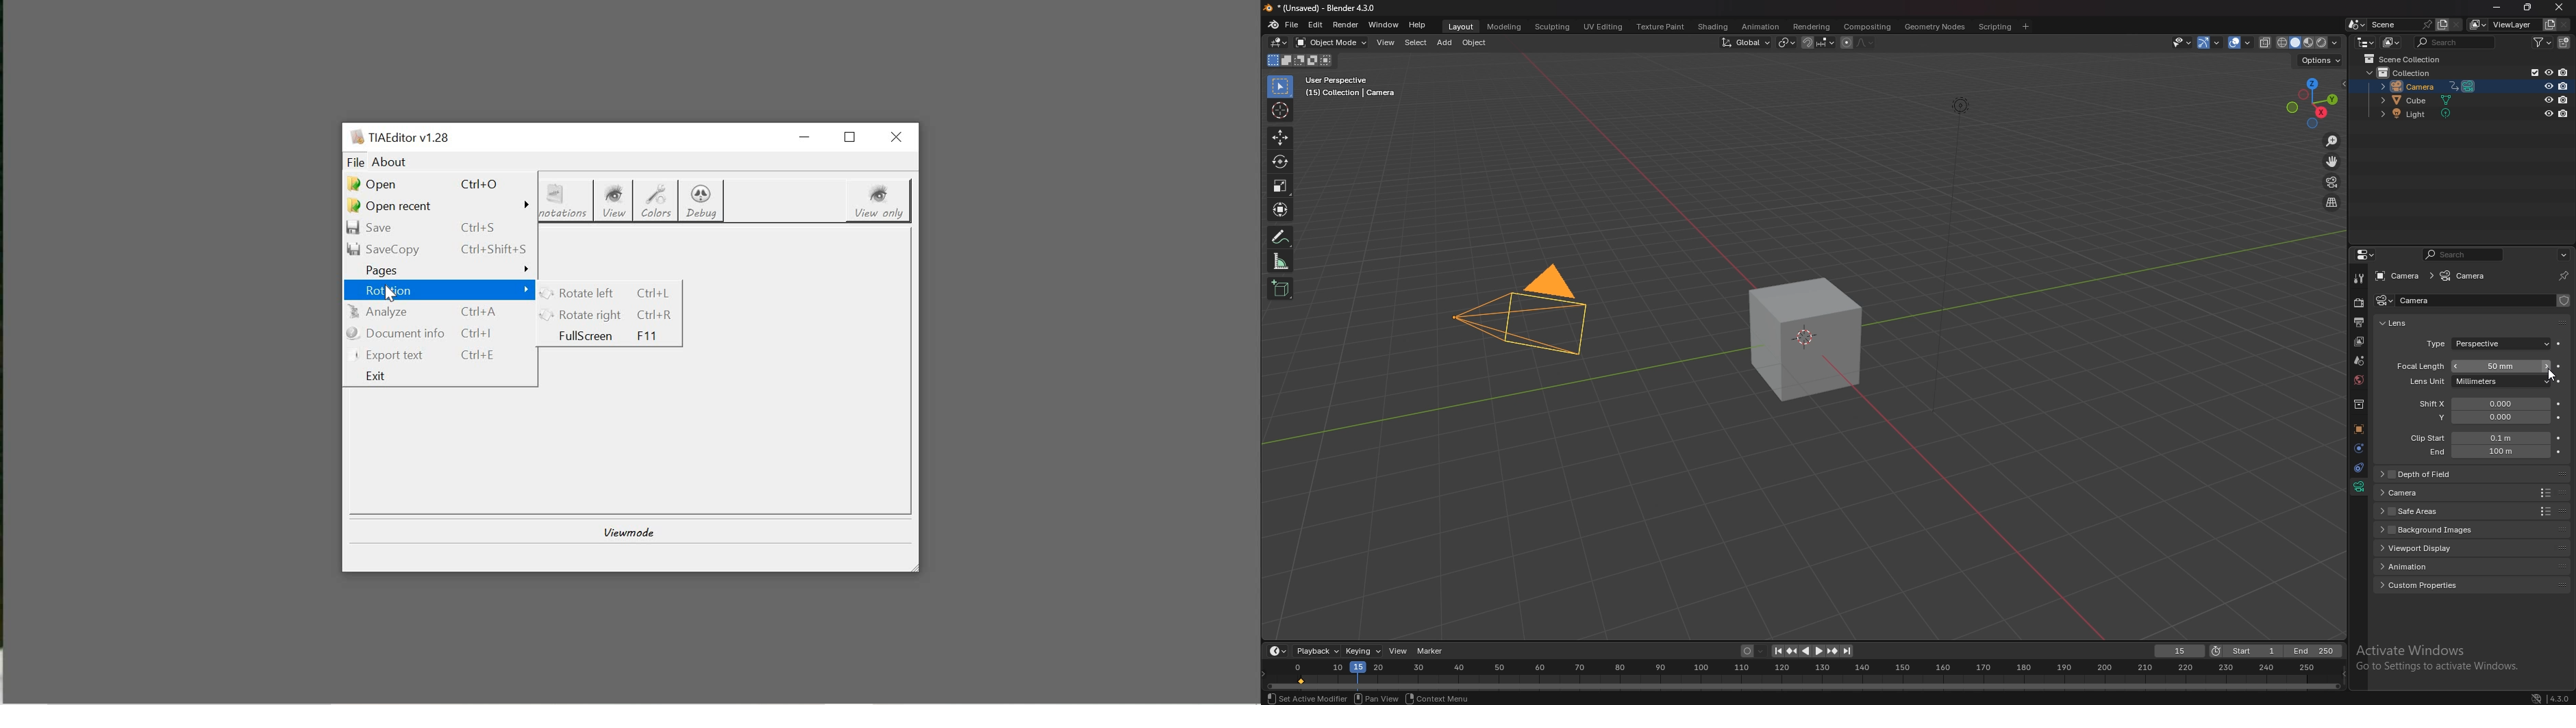 Image resolution: width=2576 pixels, height=728 pixels. What do you see at coordinates (2360, 322) in the screenshot?
I see `output` at bounding box center [2360, 322].